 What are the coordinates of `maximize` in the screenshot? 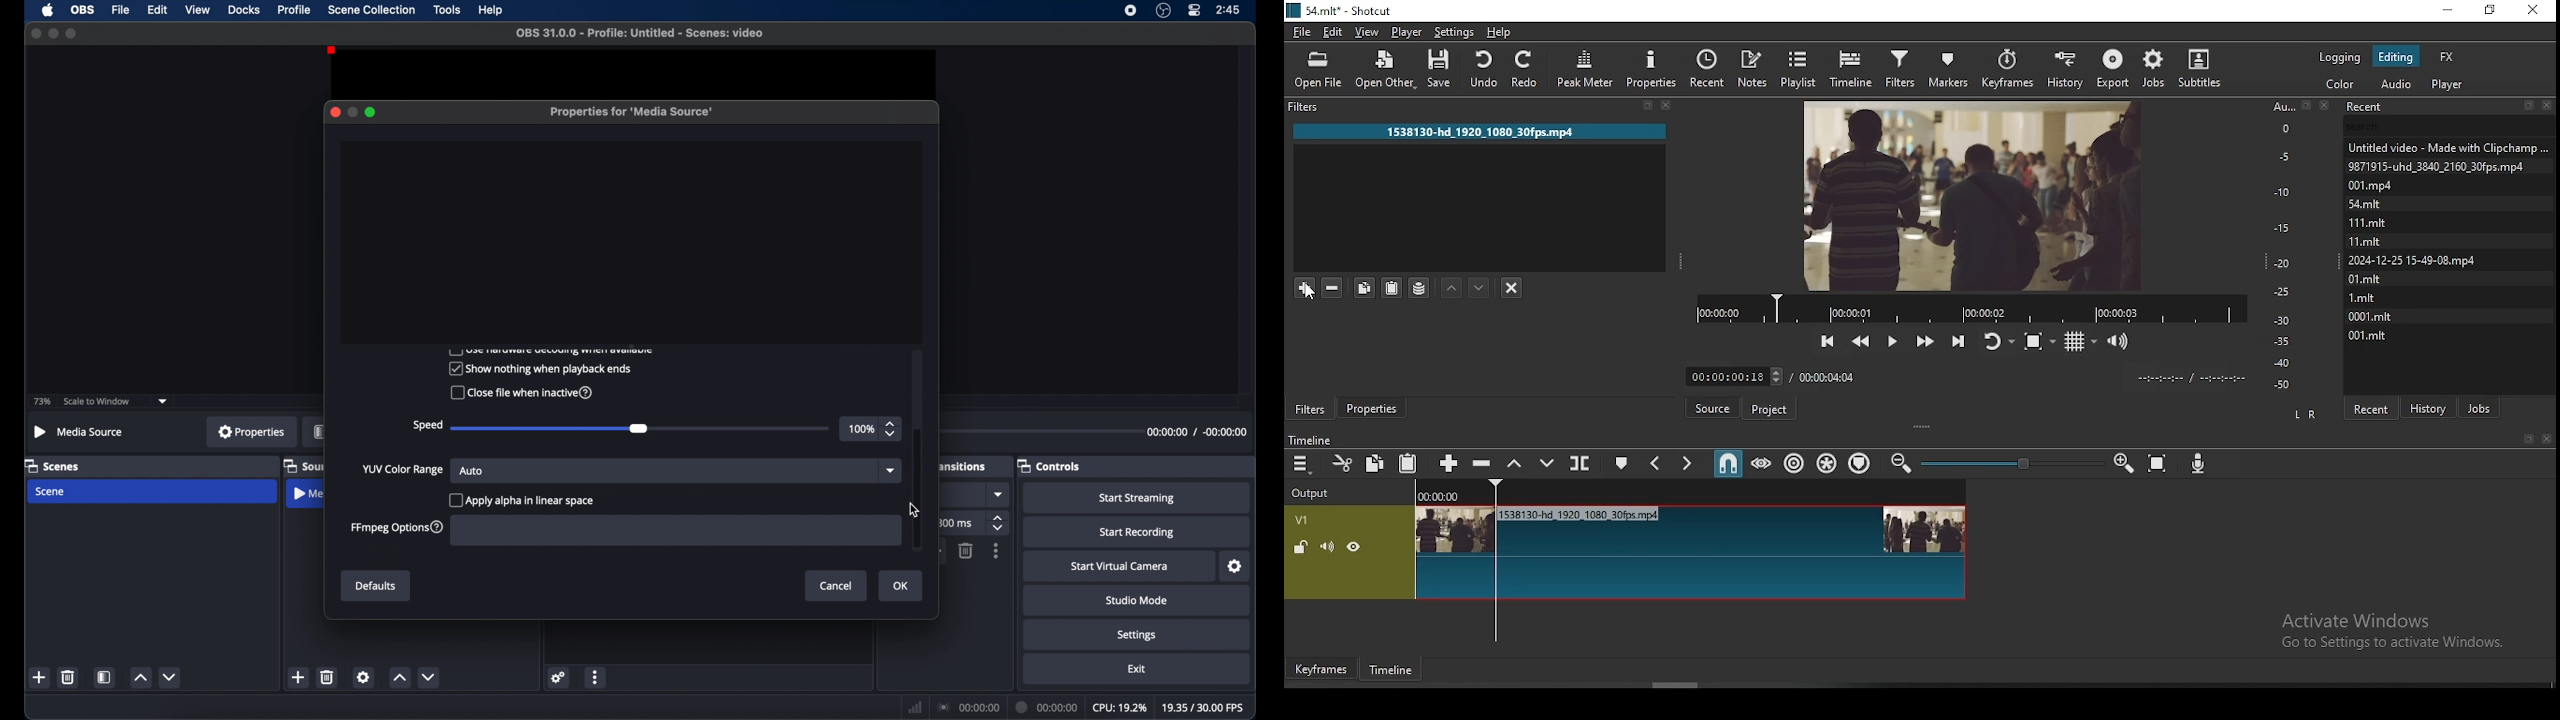 It's located at (371, 112).